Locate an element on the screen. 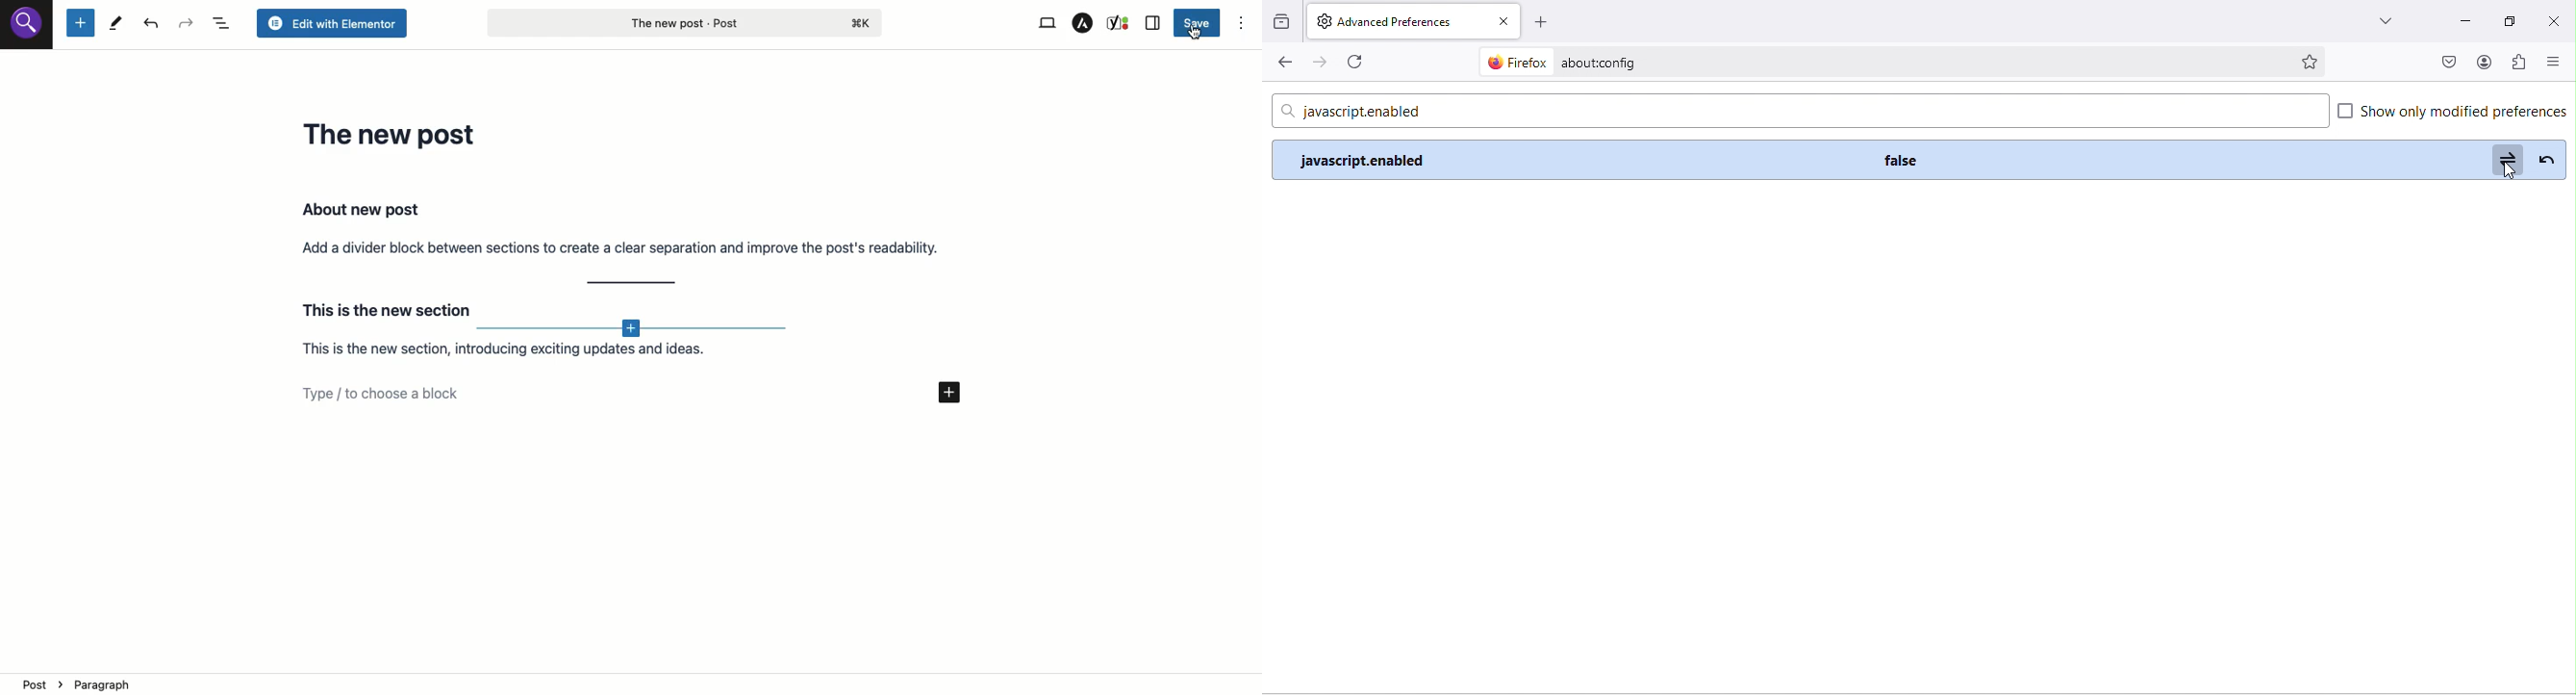  cursor is located at coordinates (2508, 173).